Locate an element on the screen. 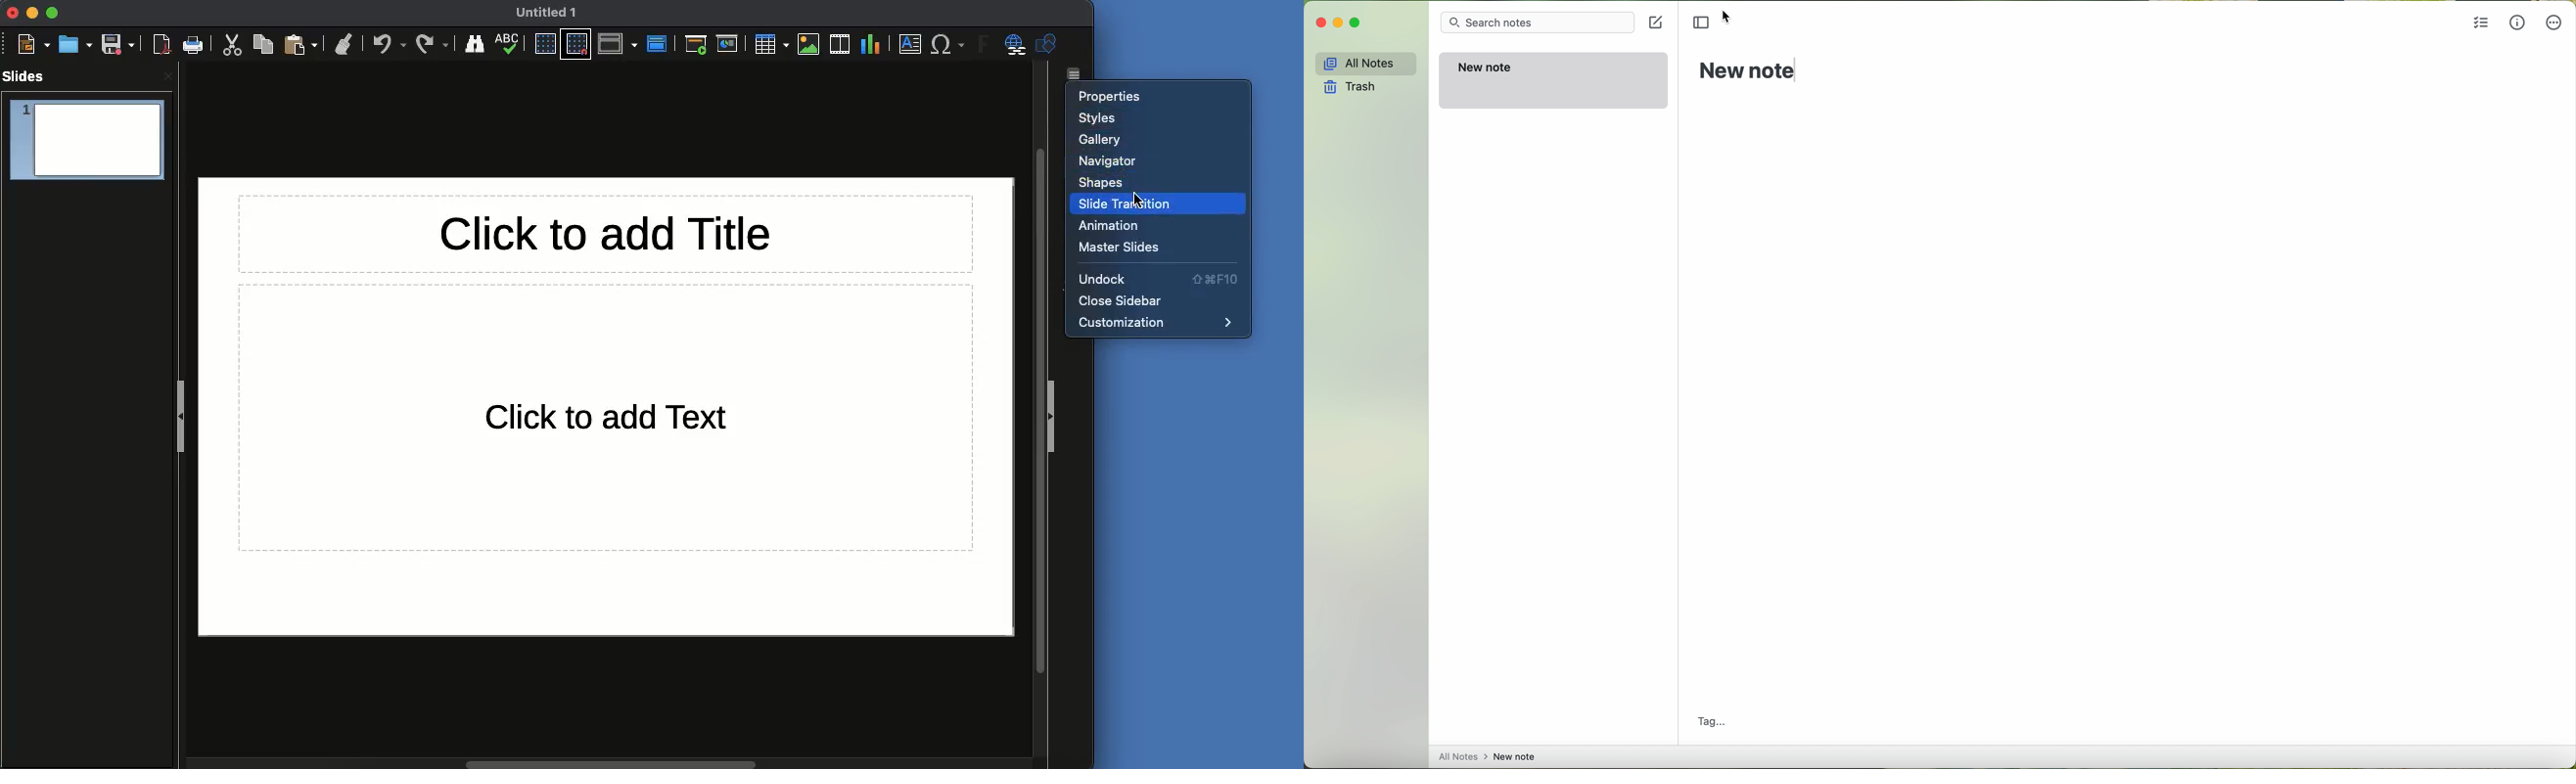 The image size is (2576, 784). cursor is located at coordinates (1727, 17).